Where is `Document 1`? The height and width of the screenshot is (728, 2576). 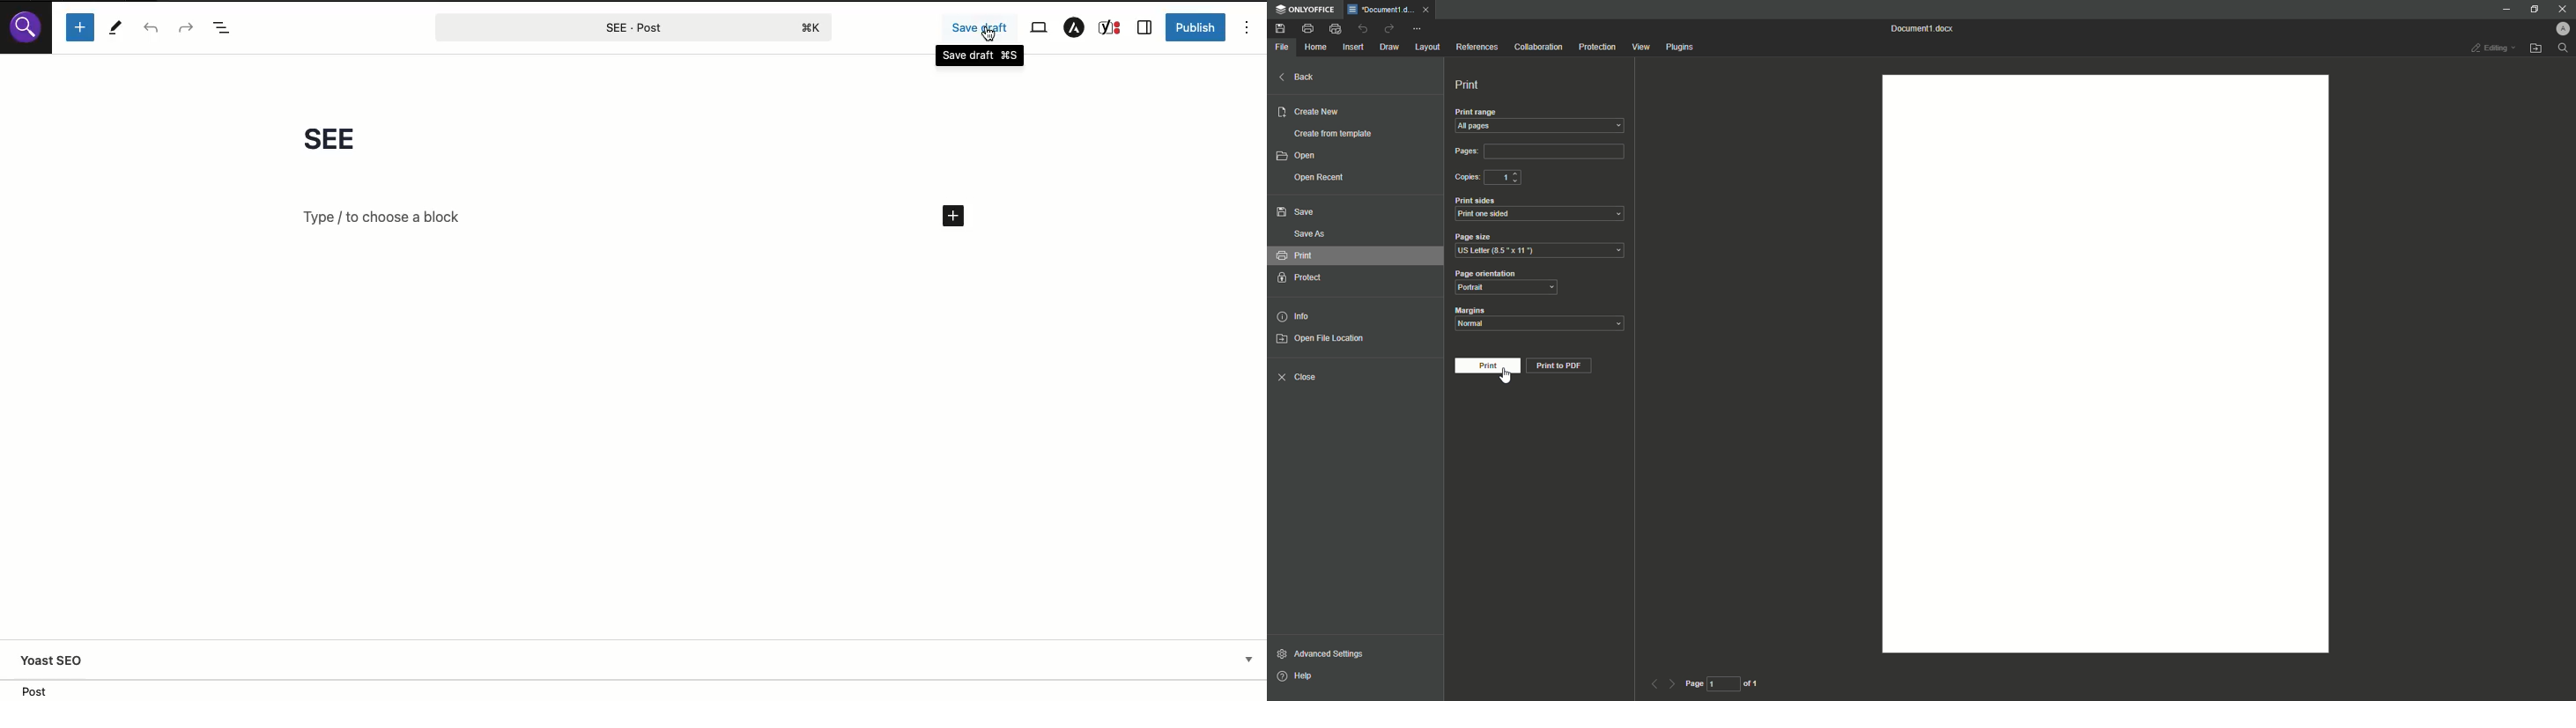
Document 1 is located at coordinates (1922, 28).